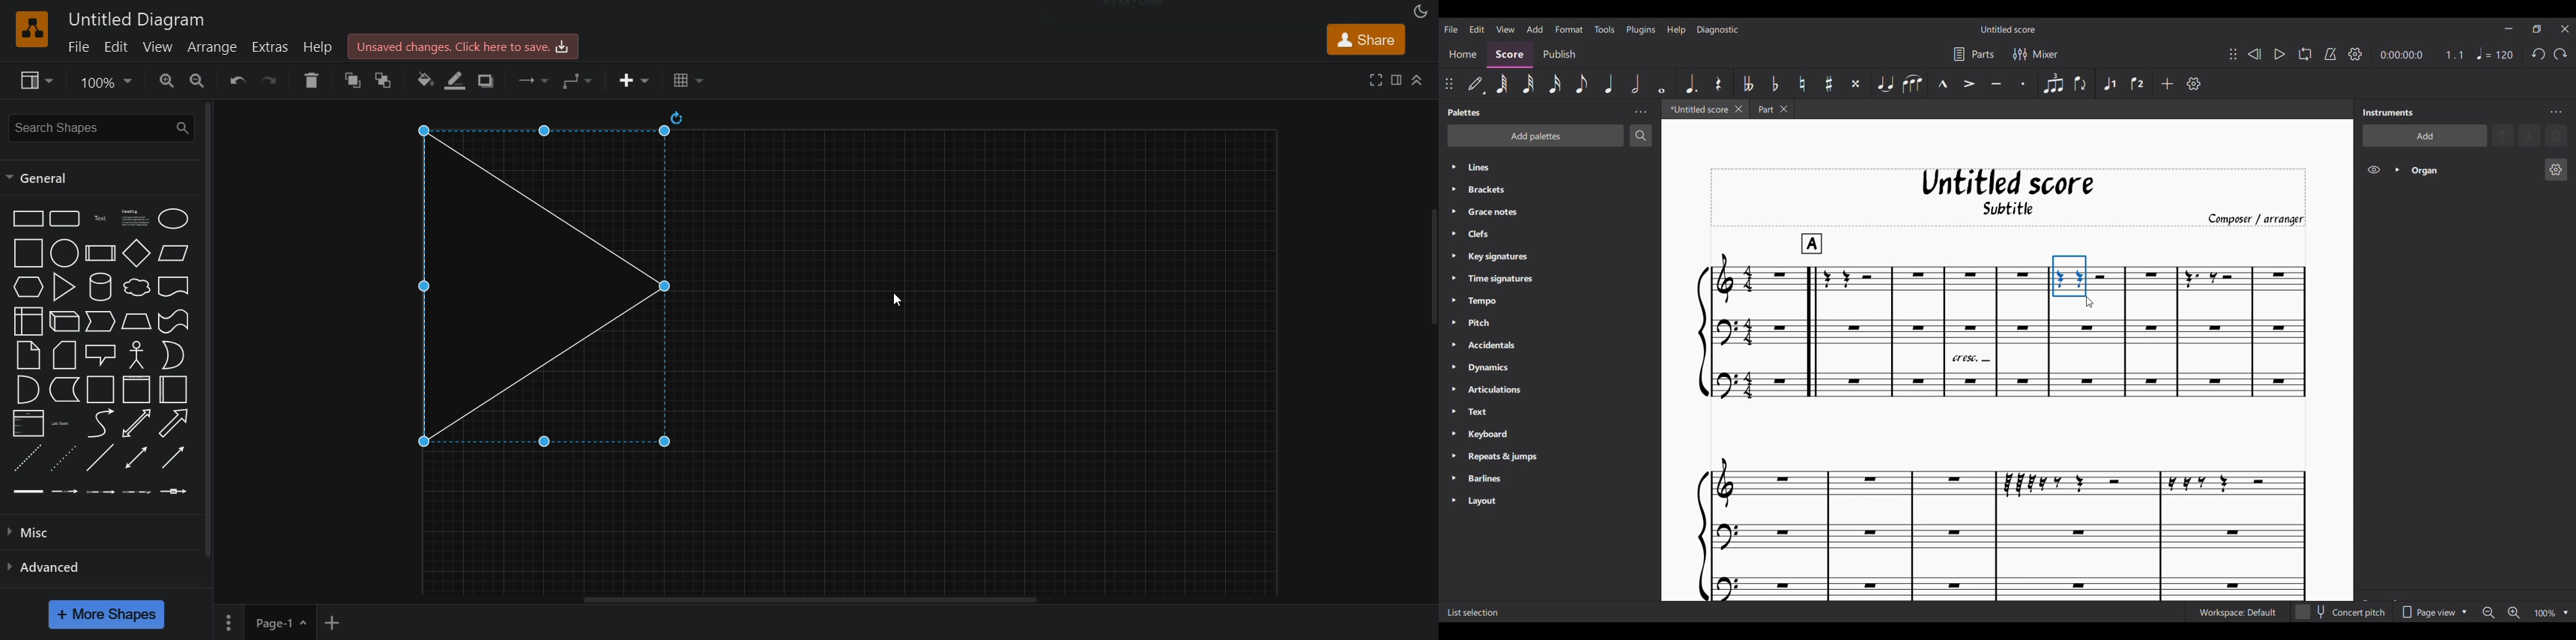  What do you see at coordinates (96, 566) in the screenshot?
I see `advanced` at bounding box center [96, 566].